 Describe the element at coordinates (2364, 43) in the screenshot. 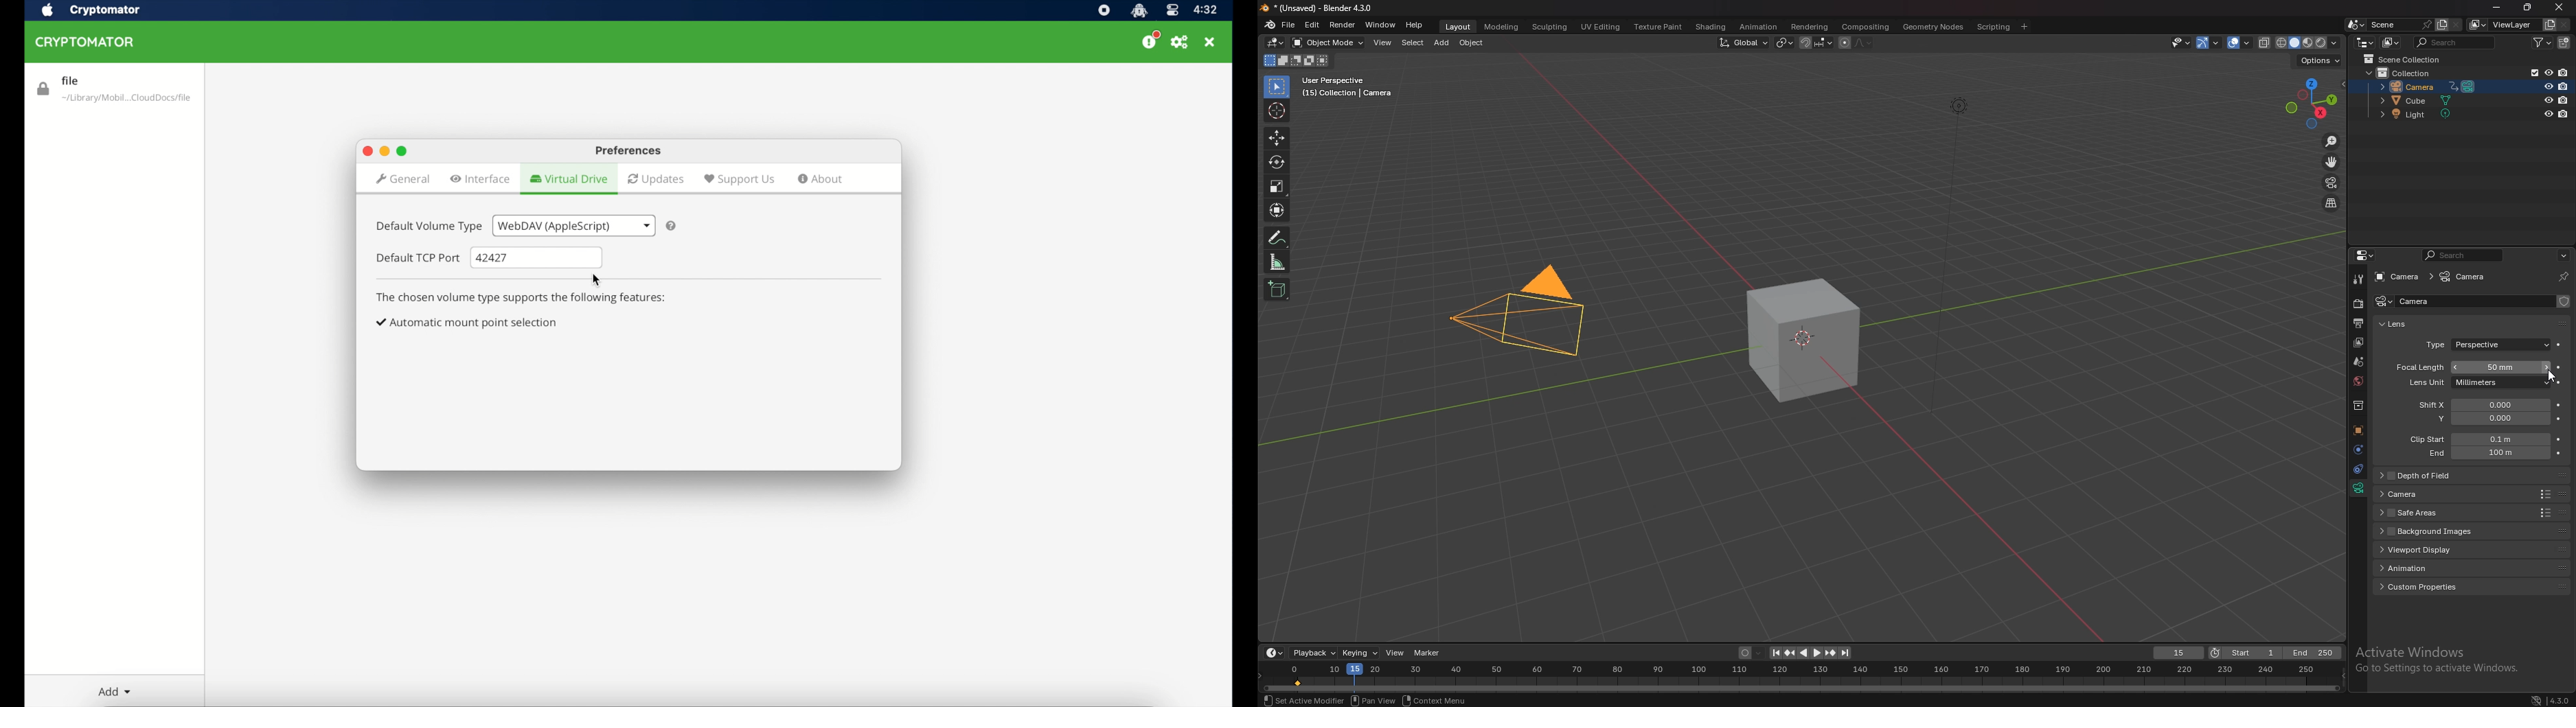

I see `editor type` at that location.